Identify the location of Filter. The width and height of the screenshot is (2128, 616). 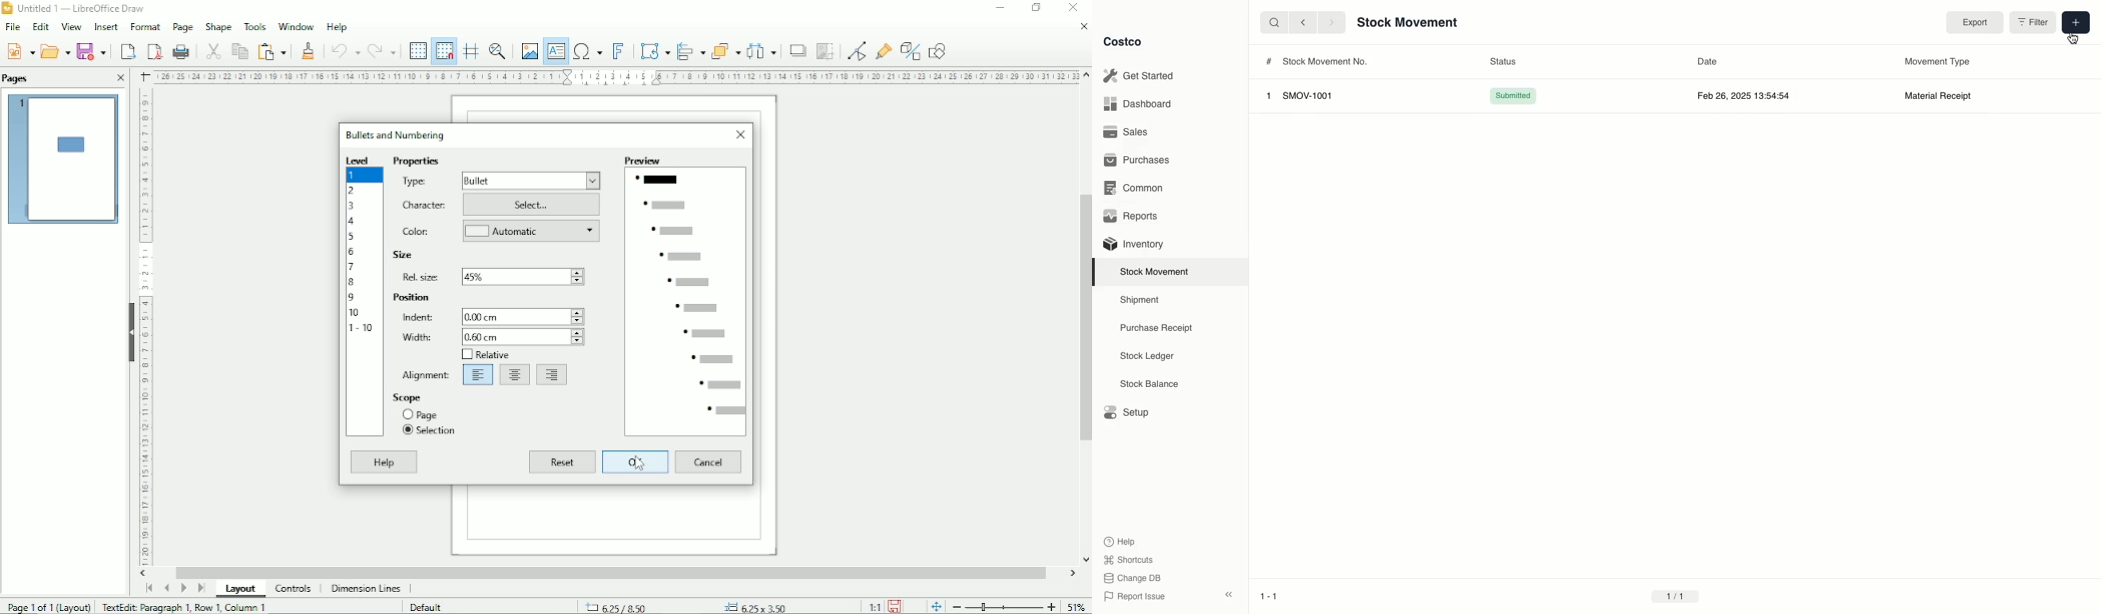
(2034, 24).